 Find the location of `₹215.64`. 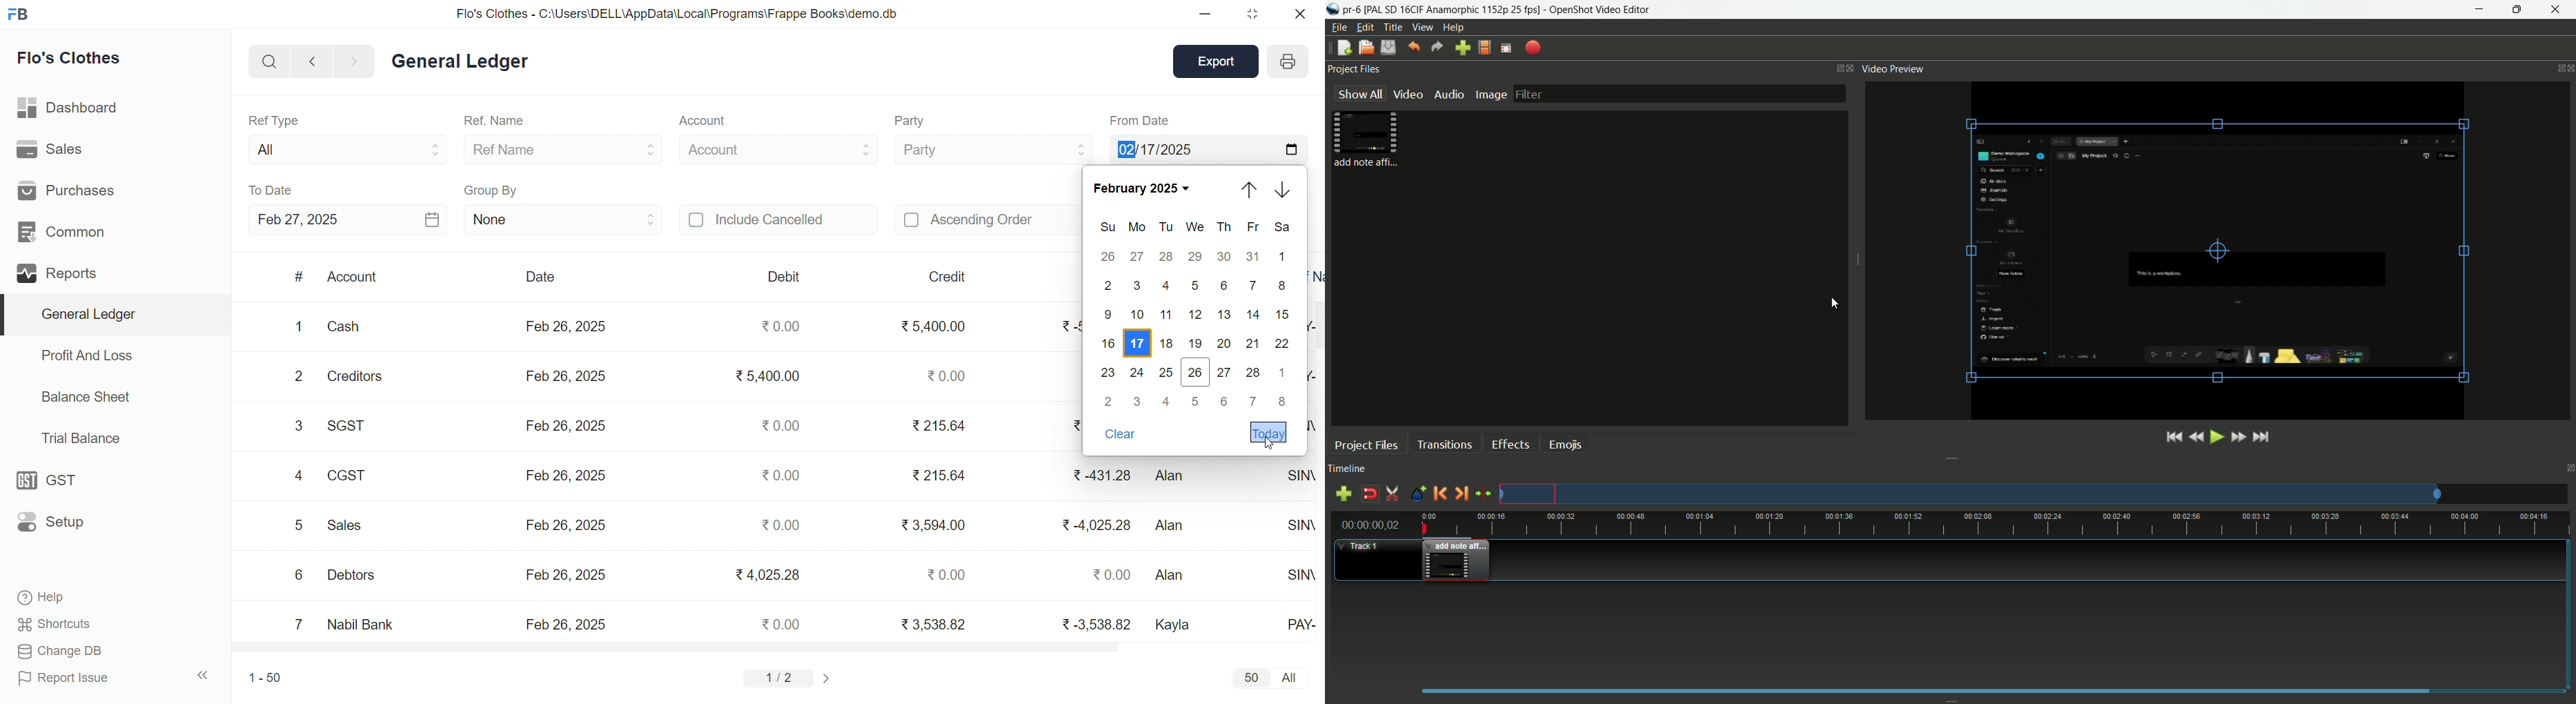

₹215.64 is located at coordinates (940, 425).